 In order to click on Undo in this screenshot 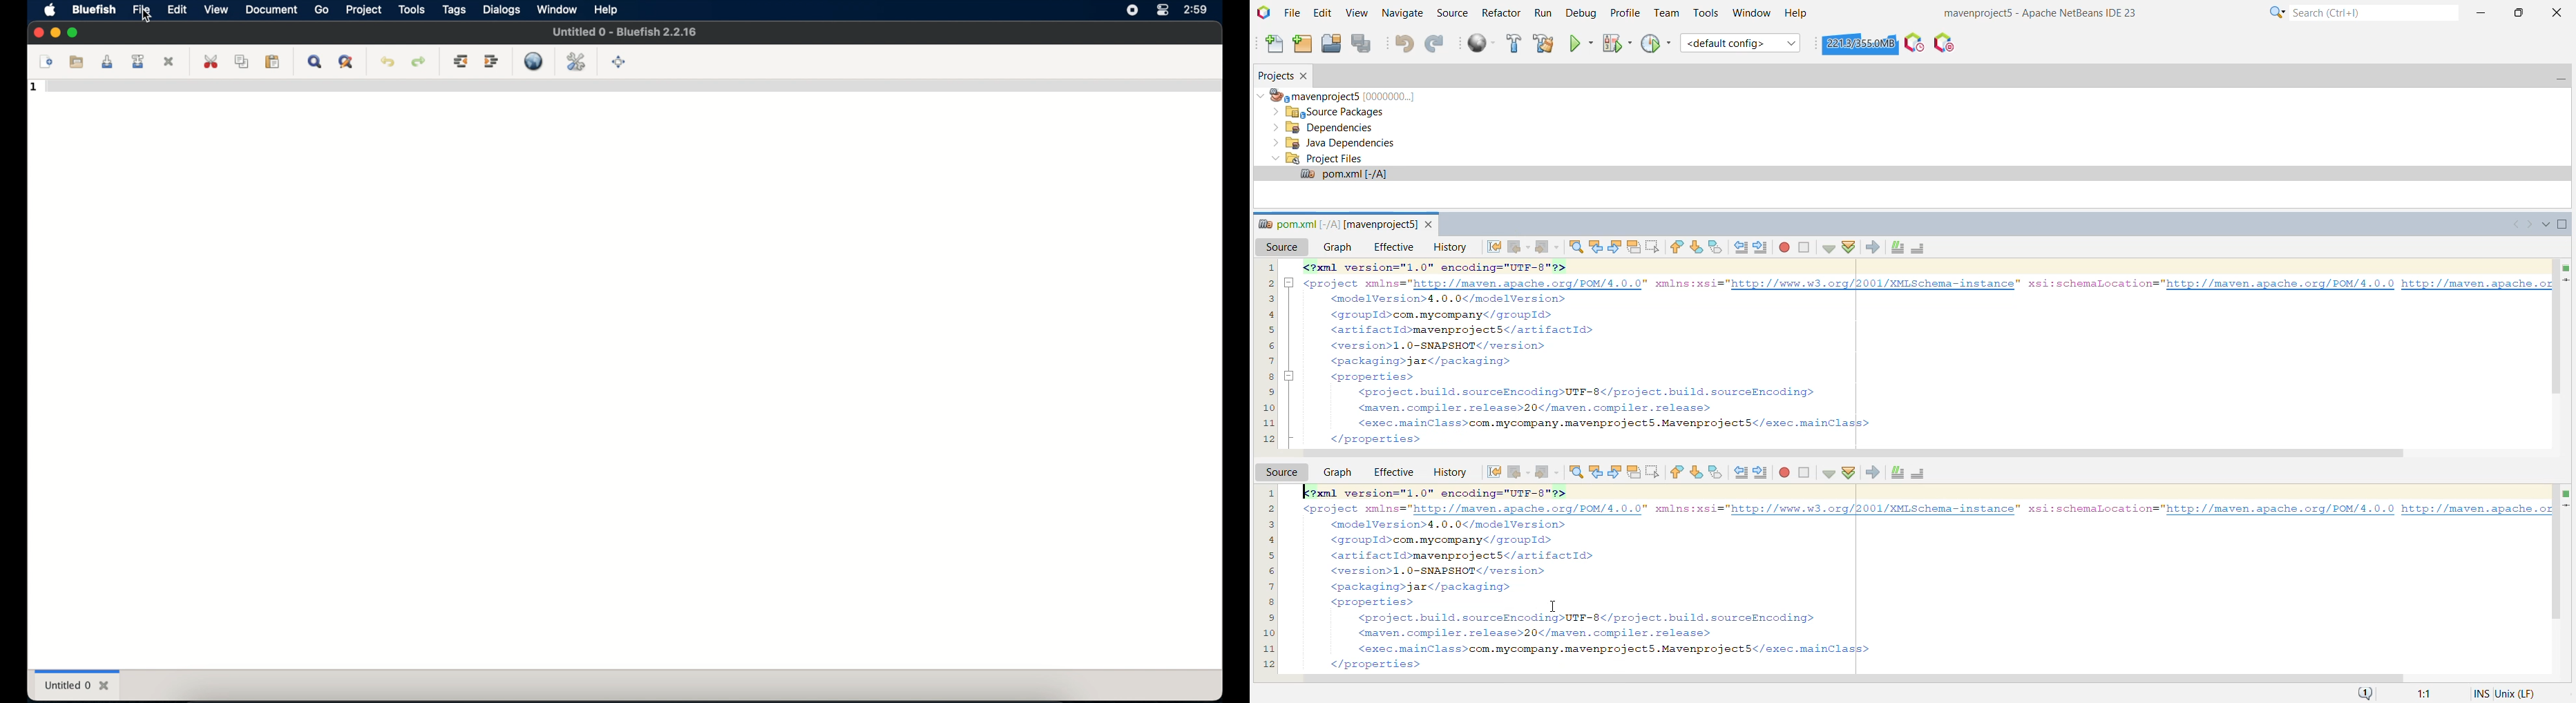, I will do `click(1404, 45)`.